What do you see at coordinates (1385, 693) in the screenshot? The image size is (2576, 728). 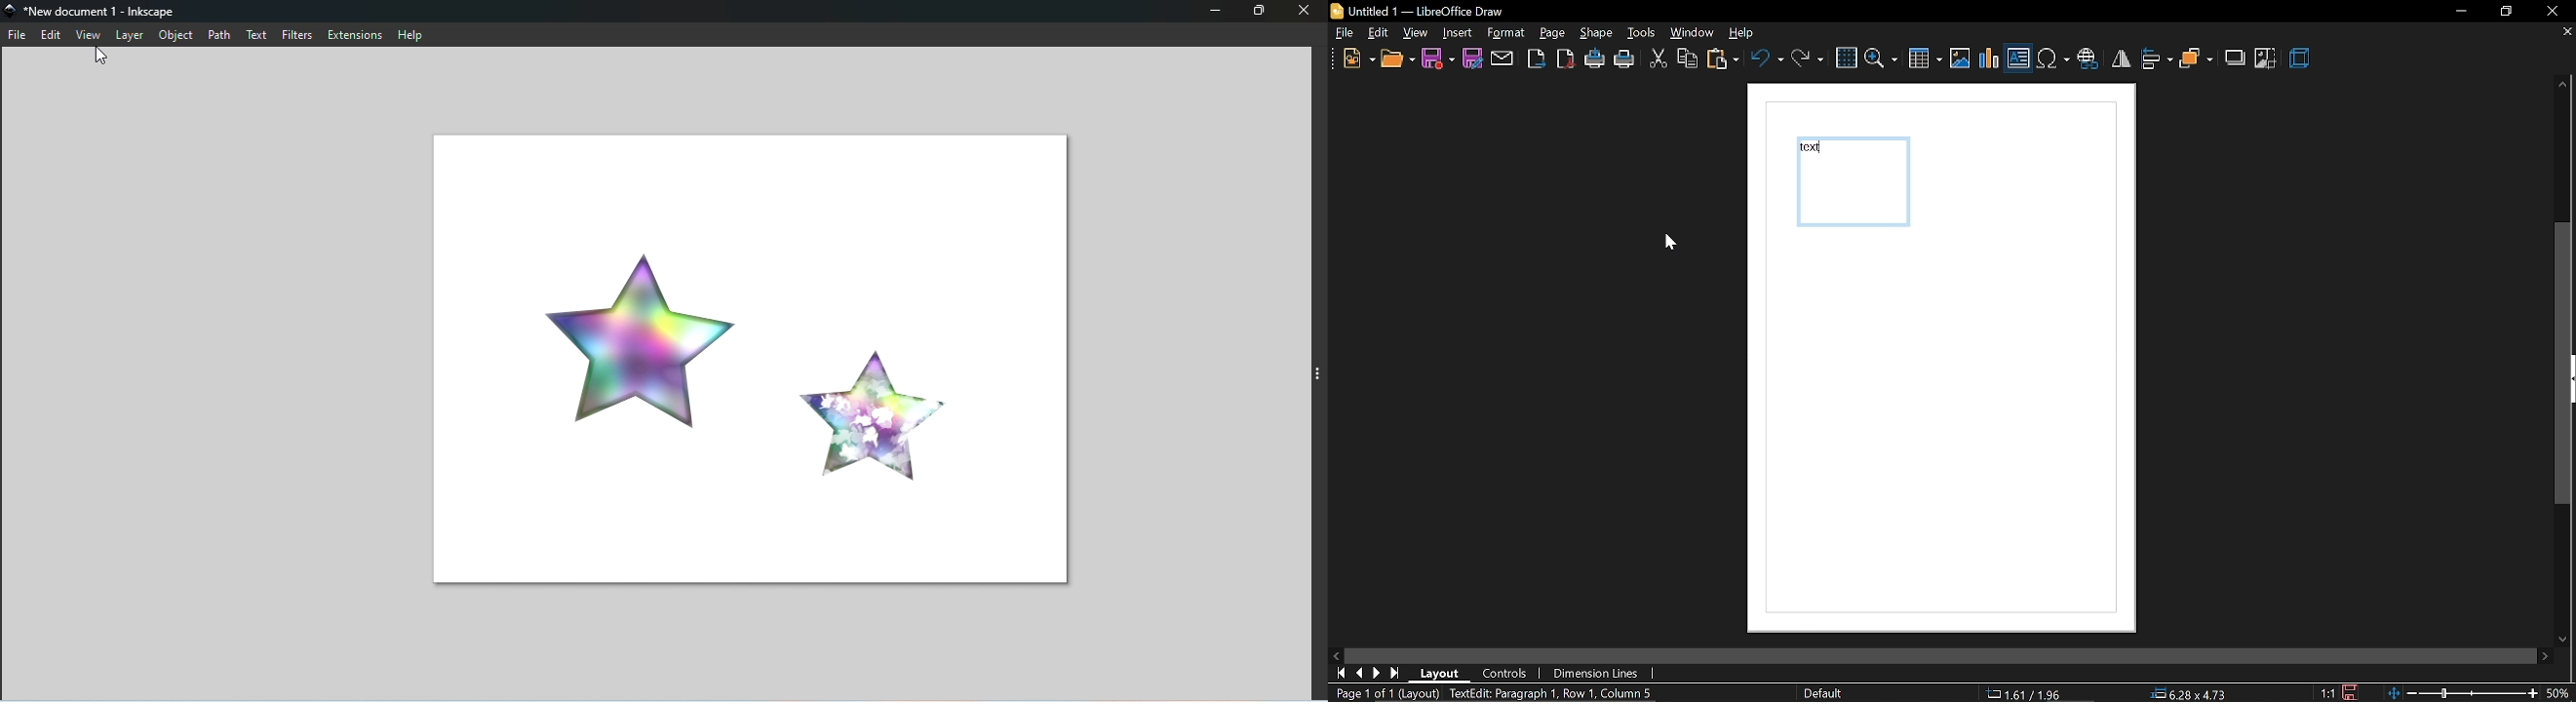 I see `current page` at bounding box center [1385, 693].